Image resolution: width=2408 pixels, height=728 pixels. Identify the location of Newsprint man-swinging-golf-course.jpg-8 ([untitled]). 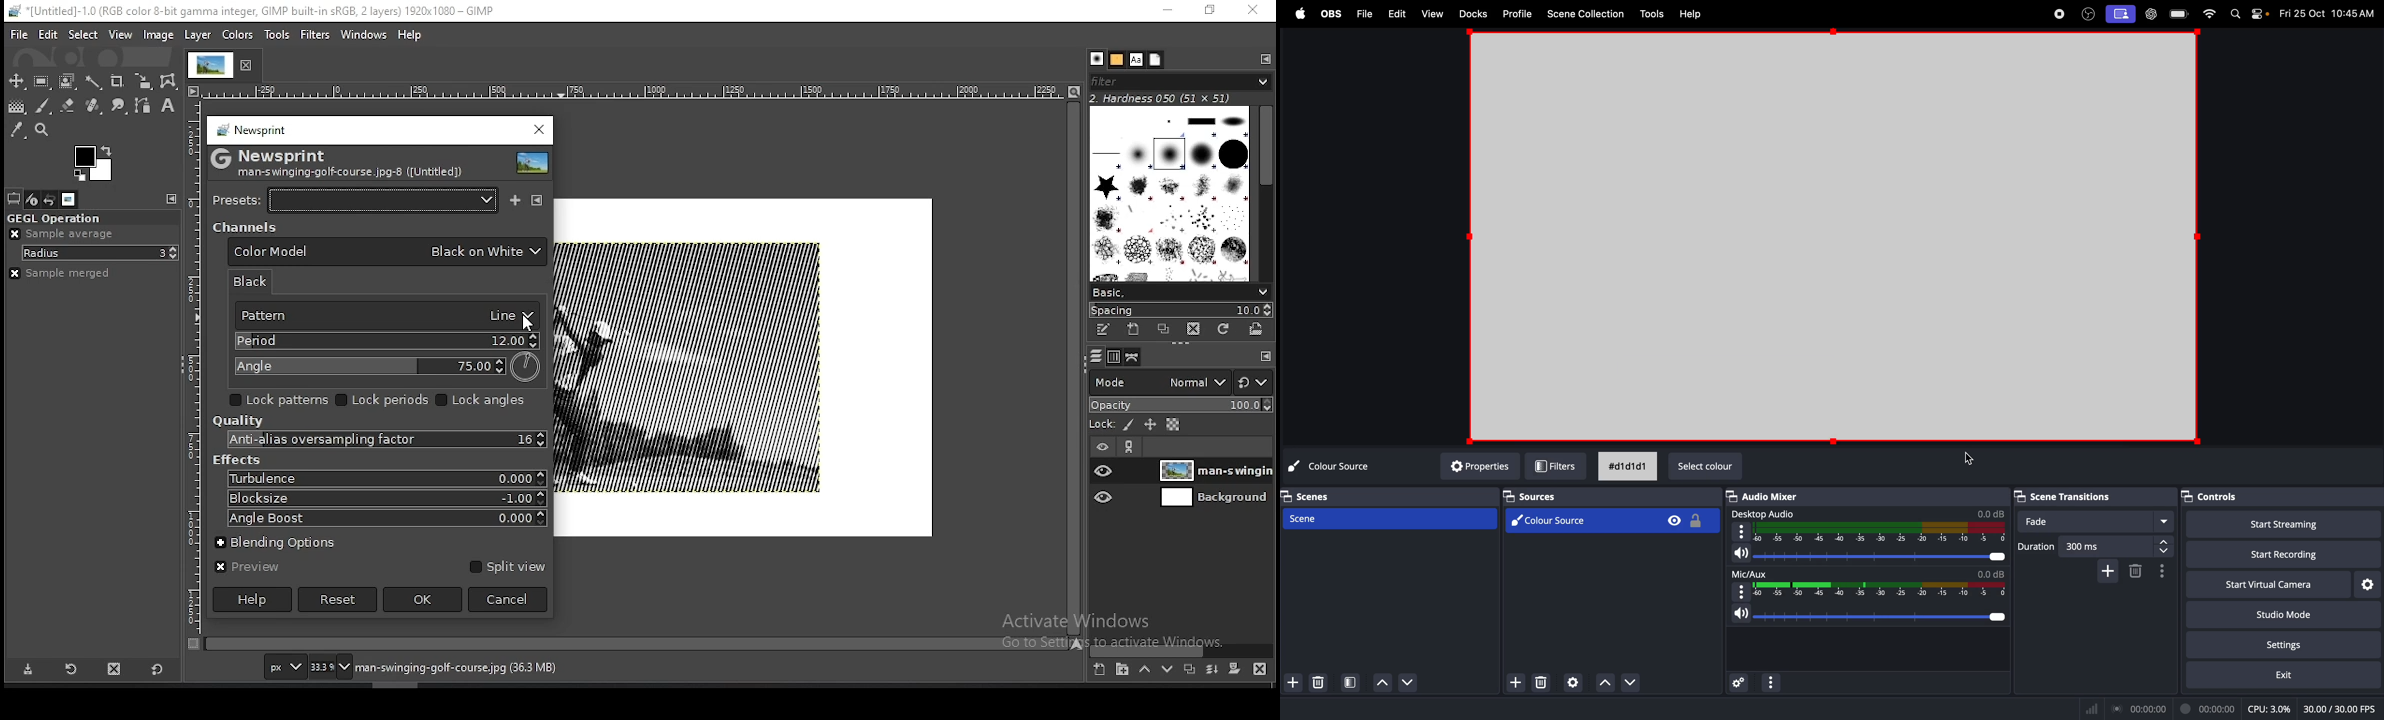
(340, 162).